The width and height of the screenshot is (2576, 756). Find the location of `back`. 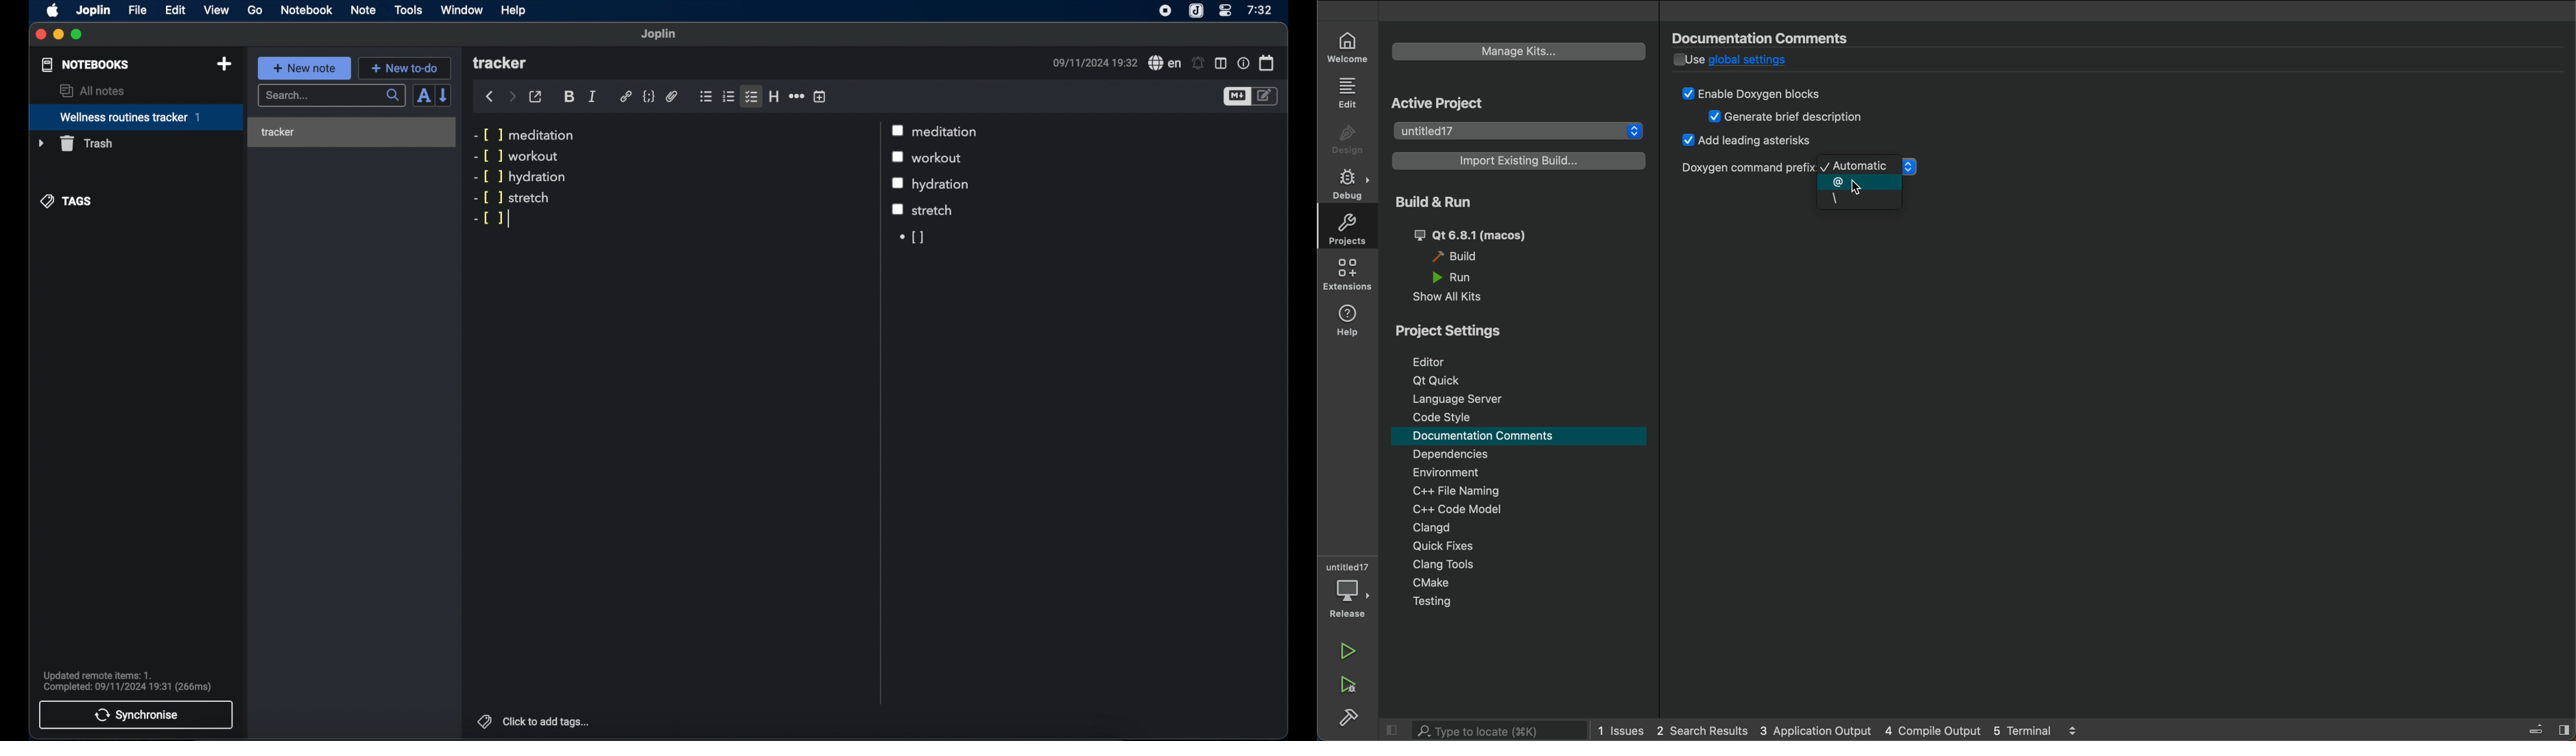

back is located at coordinates (489, 97).